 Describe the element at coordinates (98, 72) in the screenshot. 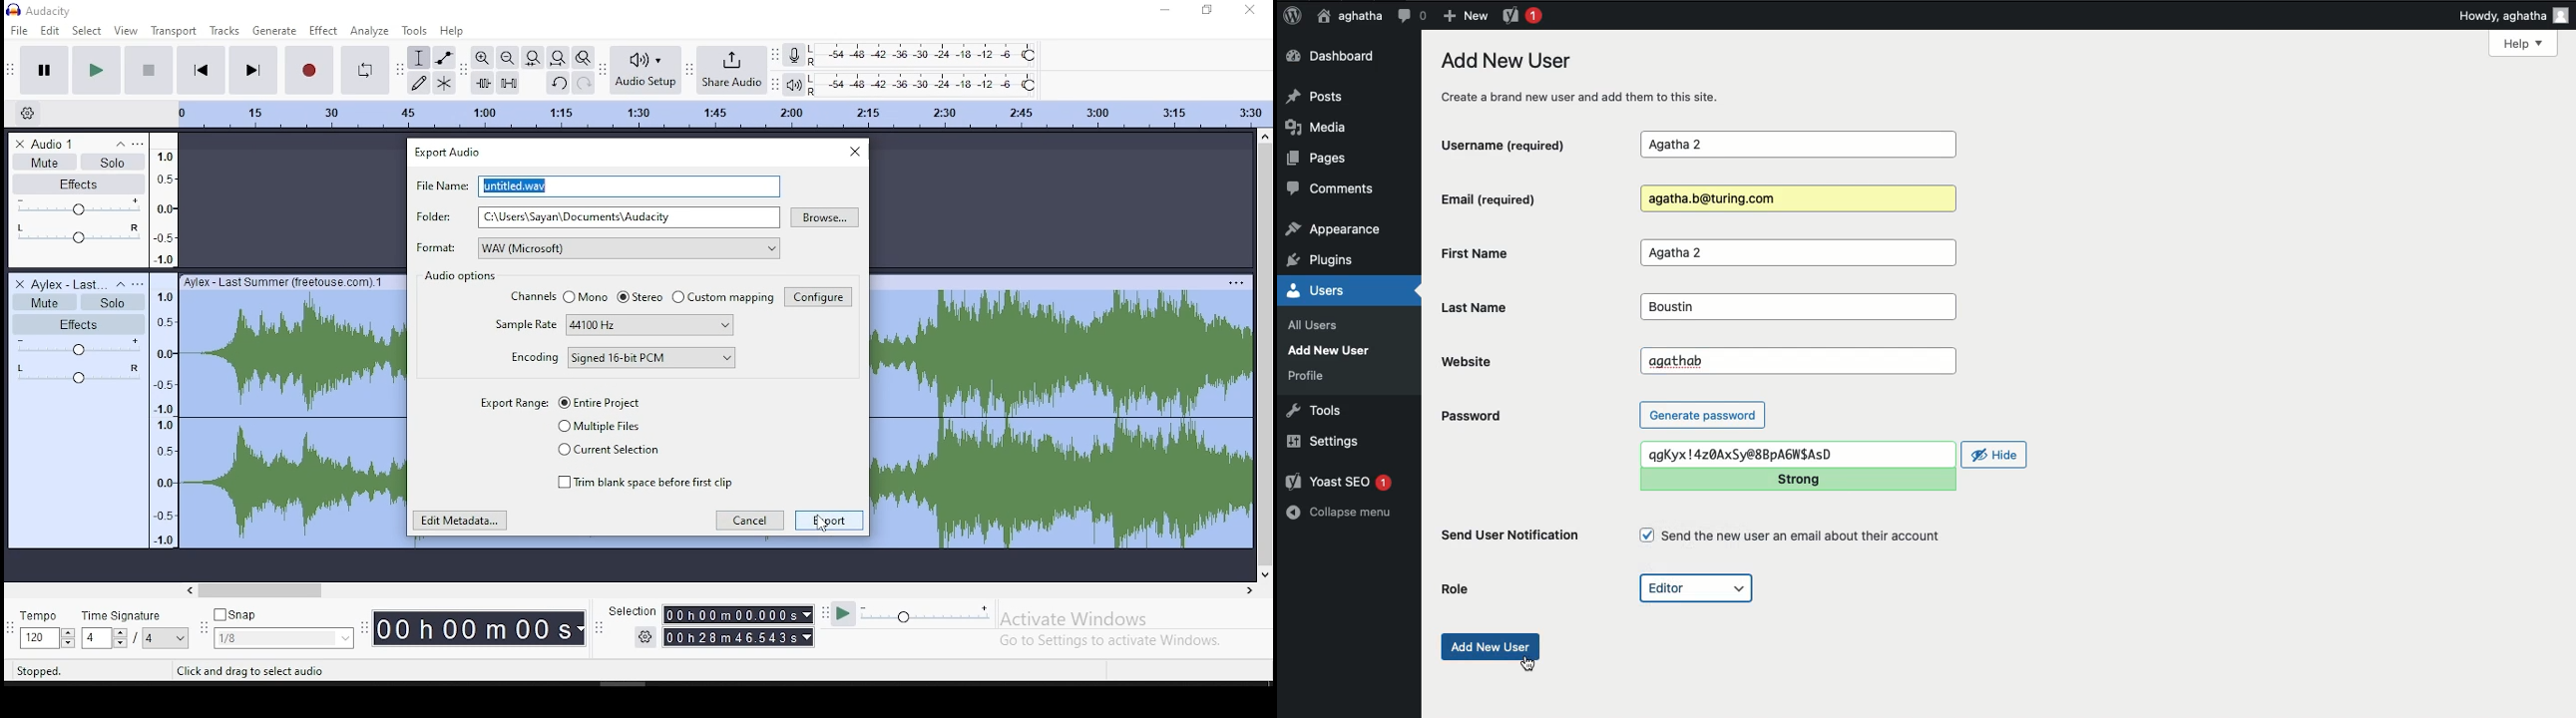

I see `play` at that location.